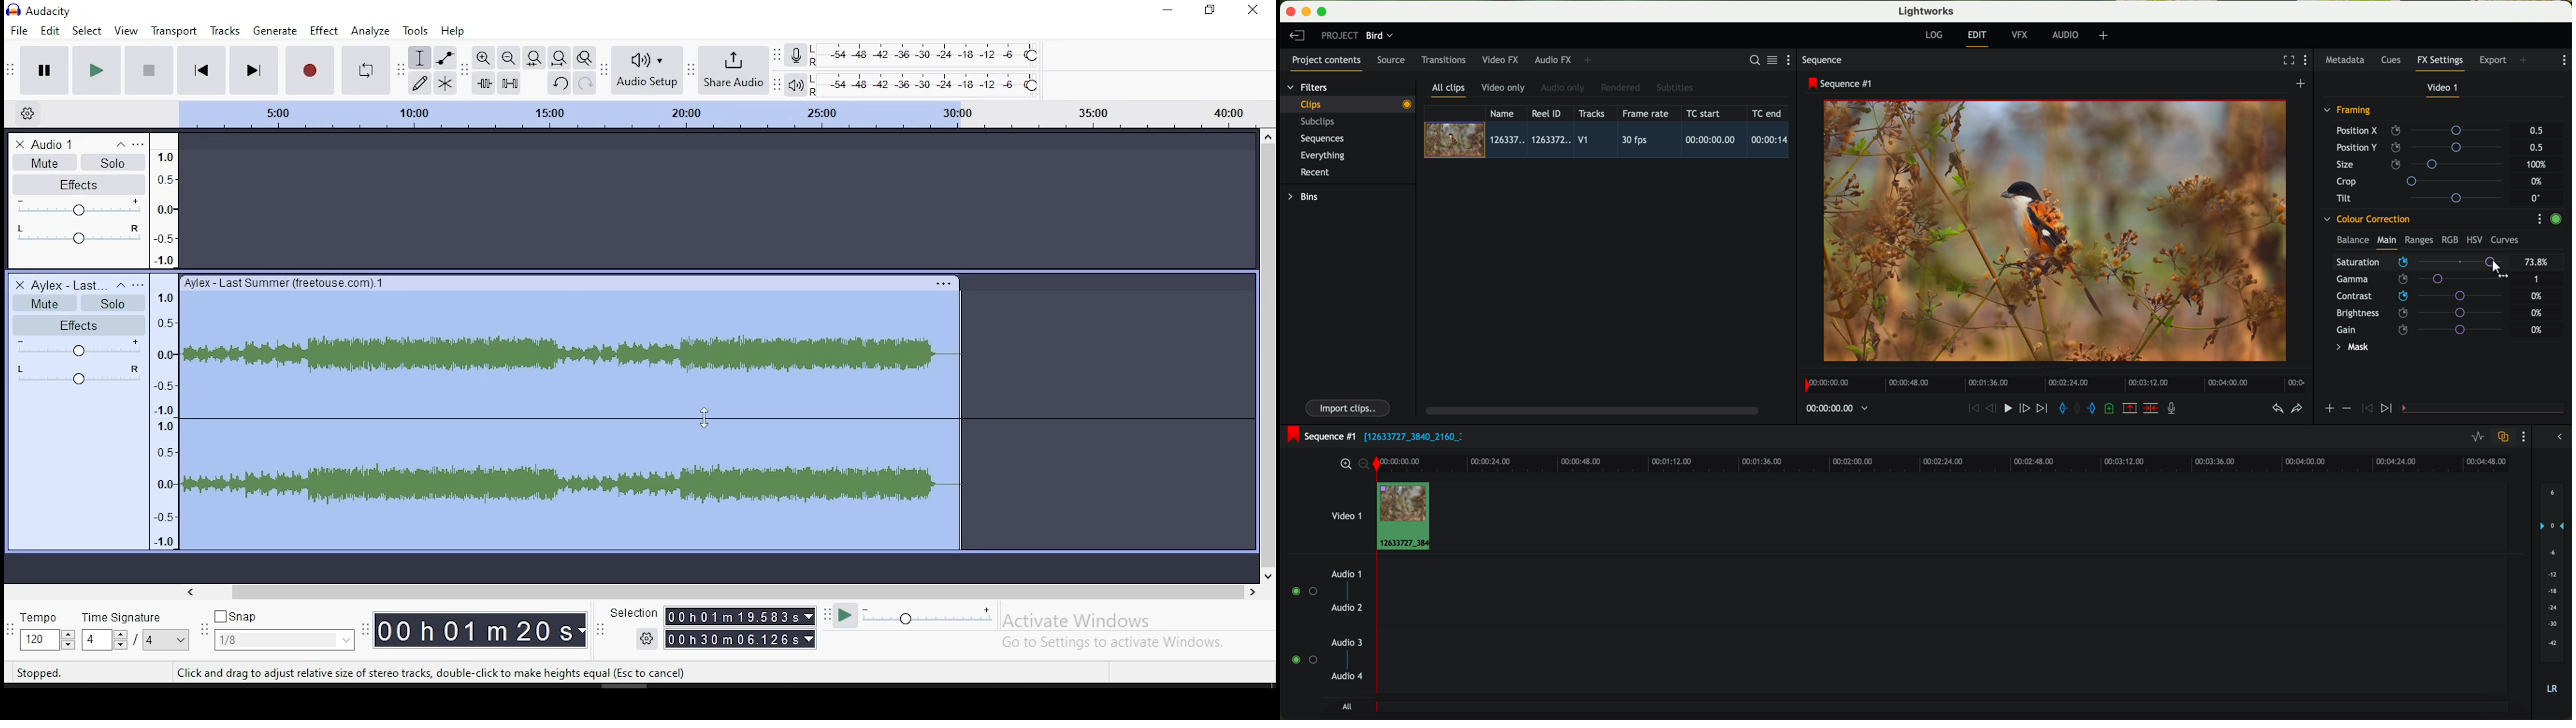  I want to click on source, so click(1391, 61).